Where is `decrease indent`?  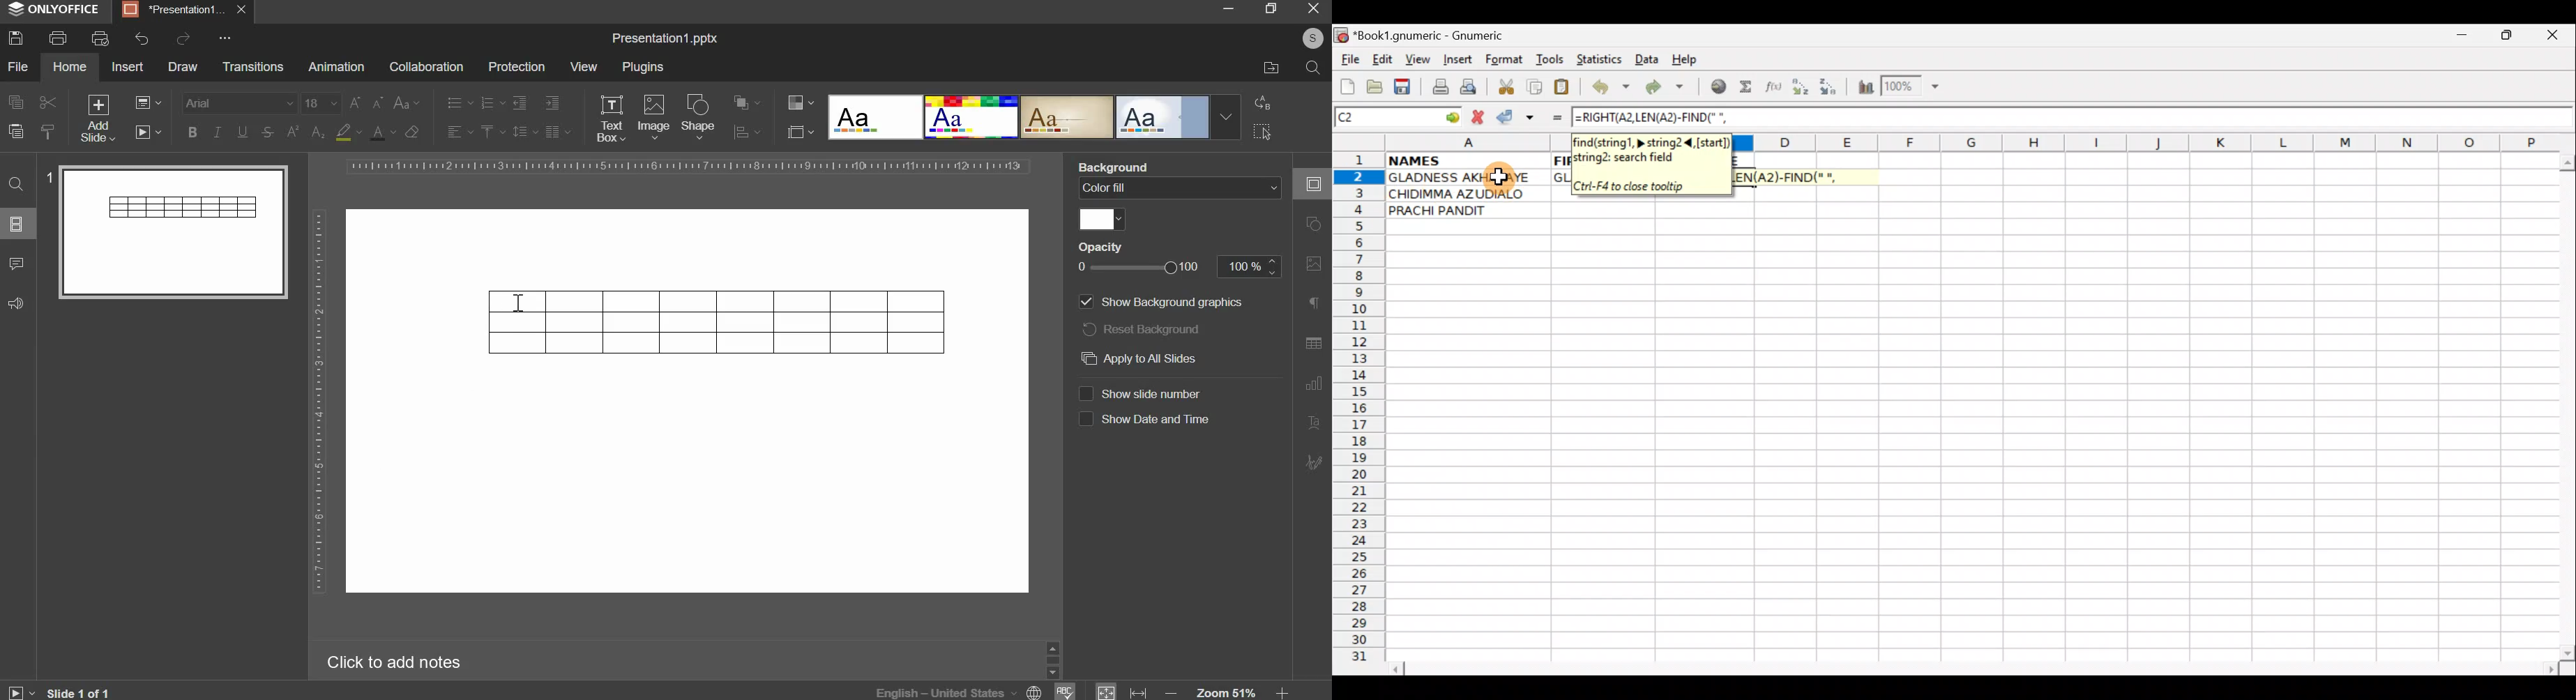 decrease indent is located at coordinates (519, 102).